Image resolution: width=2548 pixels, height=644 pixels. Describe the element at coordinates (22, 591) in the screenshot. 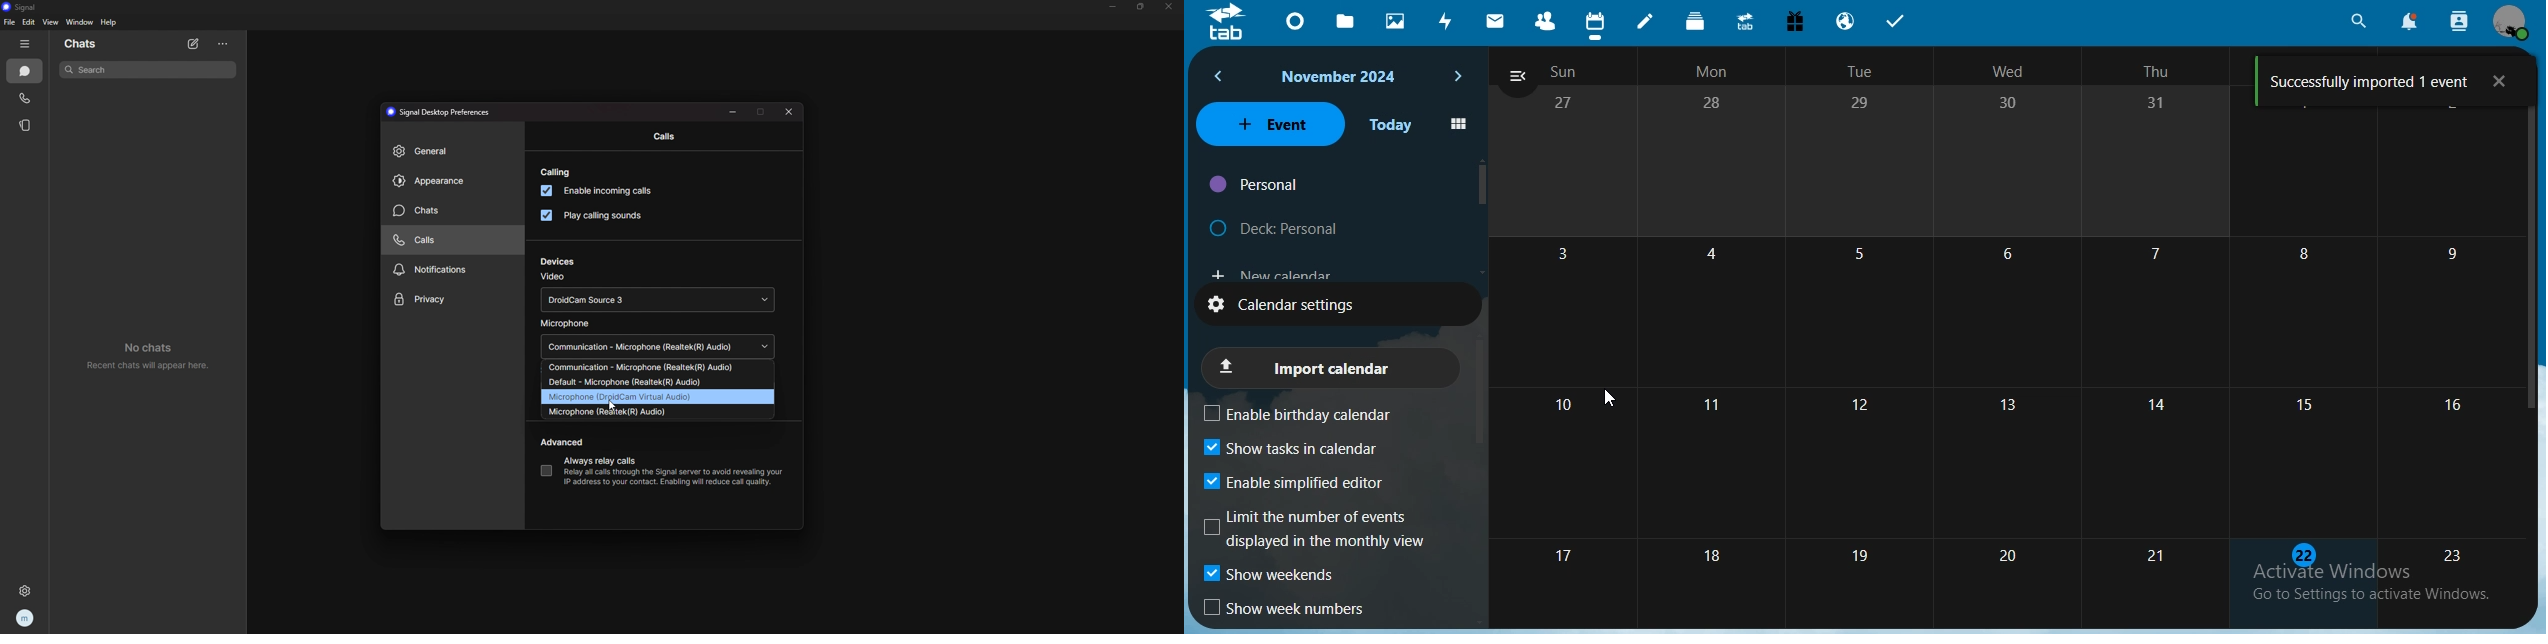

I see `settings` at that location.